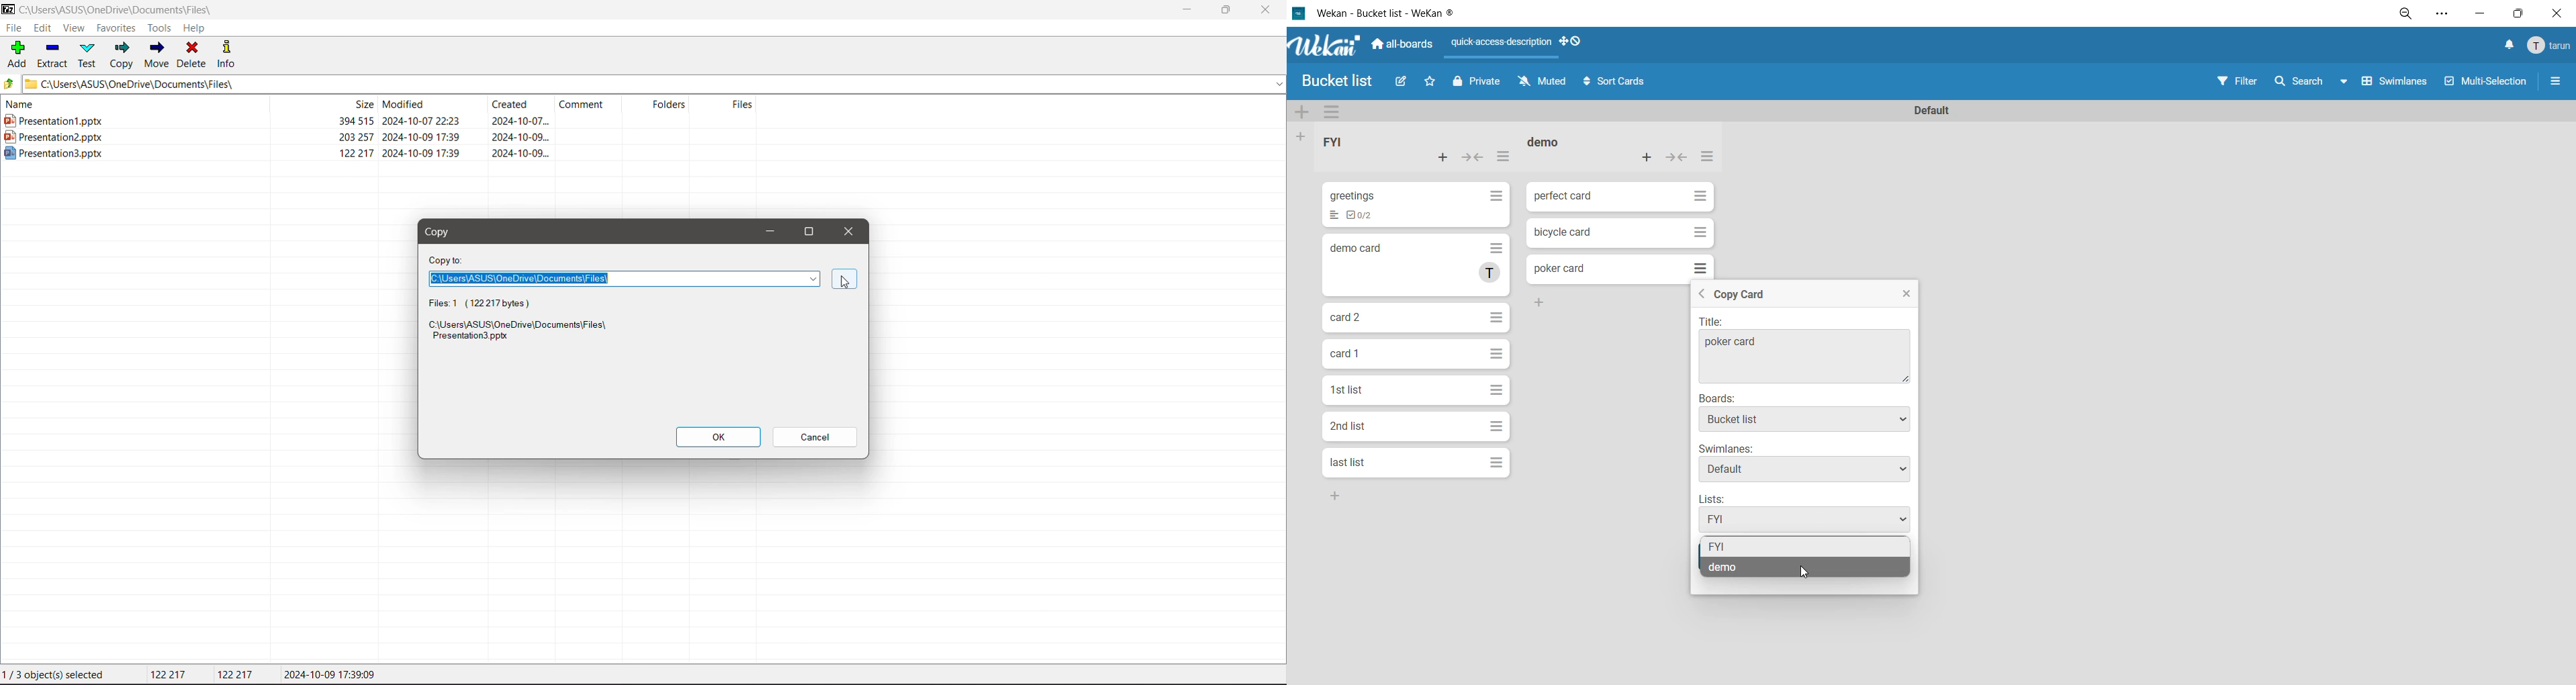 This screenshot has height=700, width=2576. I want to click on 1/ 3 object(s) selected, so click(56, 676).